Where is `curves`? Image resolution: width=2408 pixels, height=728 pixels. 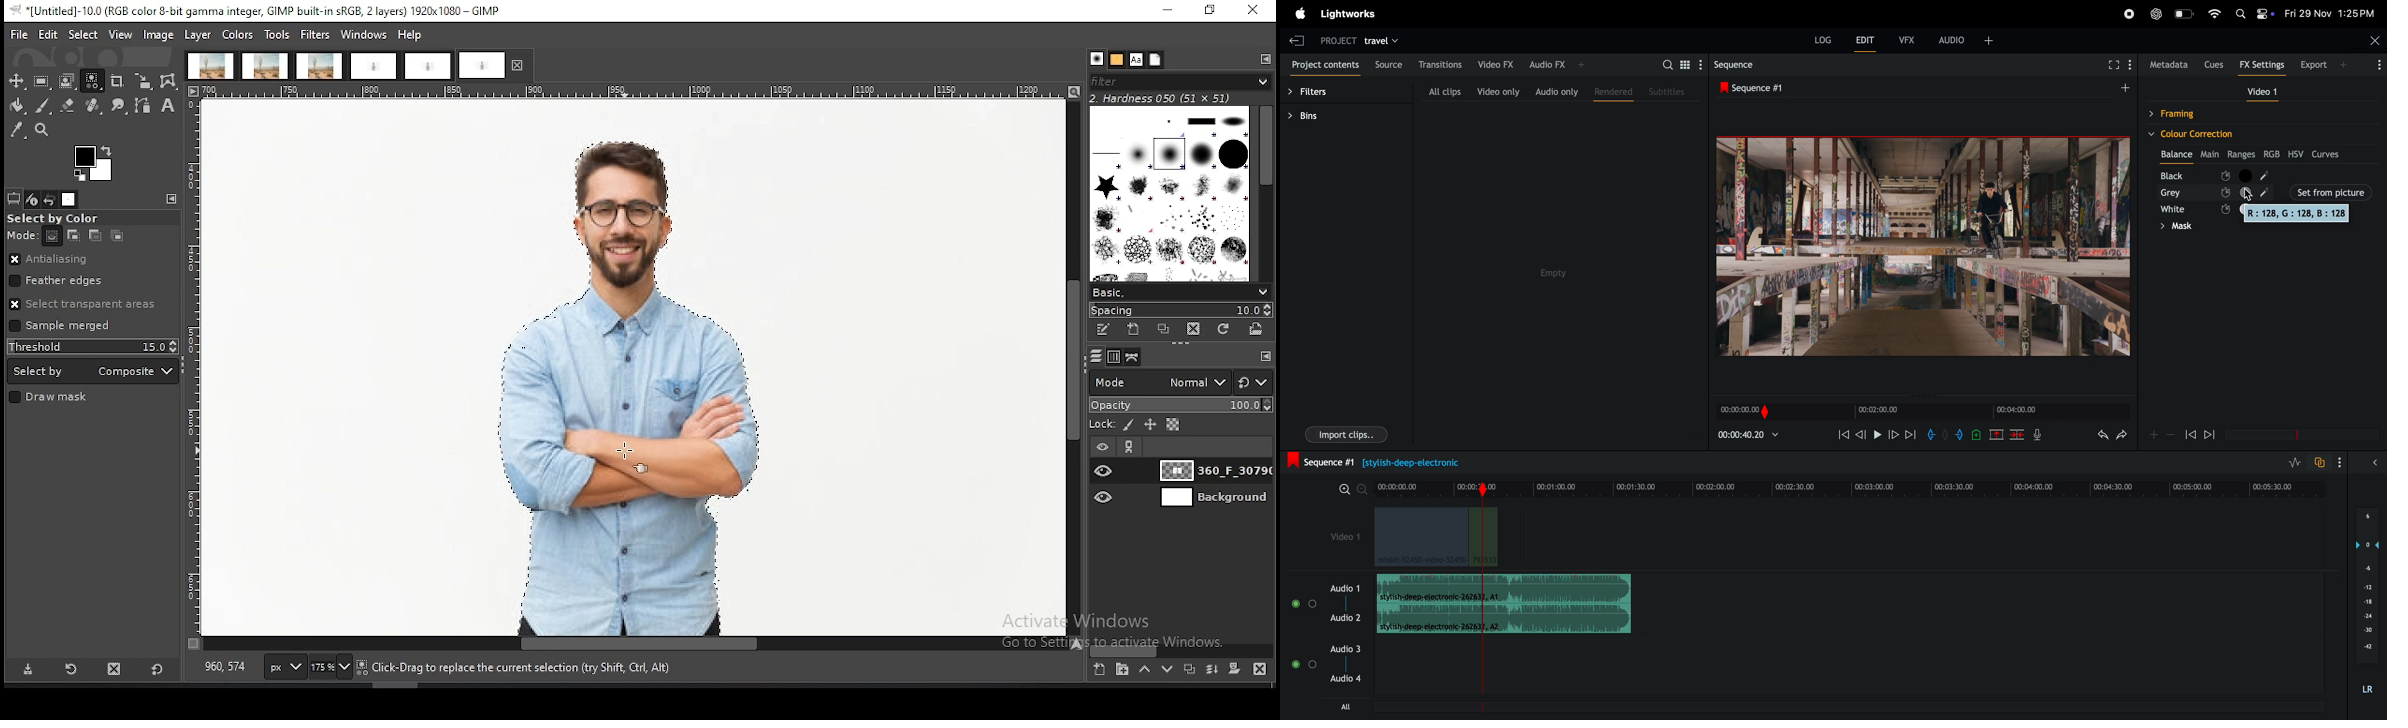
curves is located at coordinates (2328, 154).